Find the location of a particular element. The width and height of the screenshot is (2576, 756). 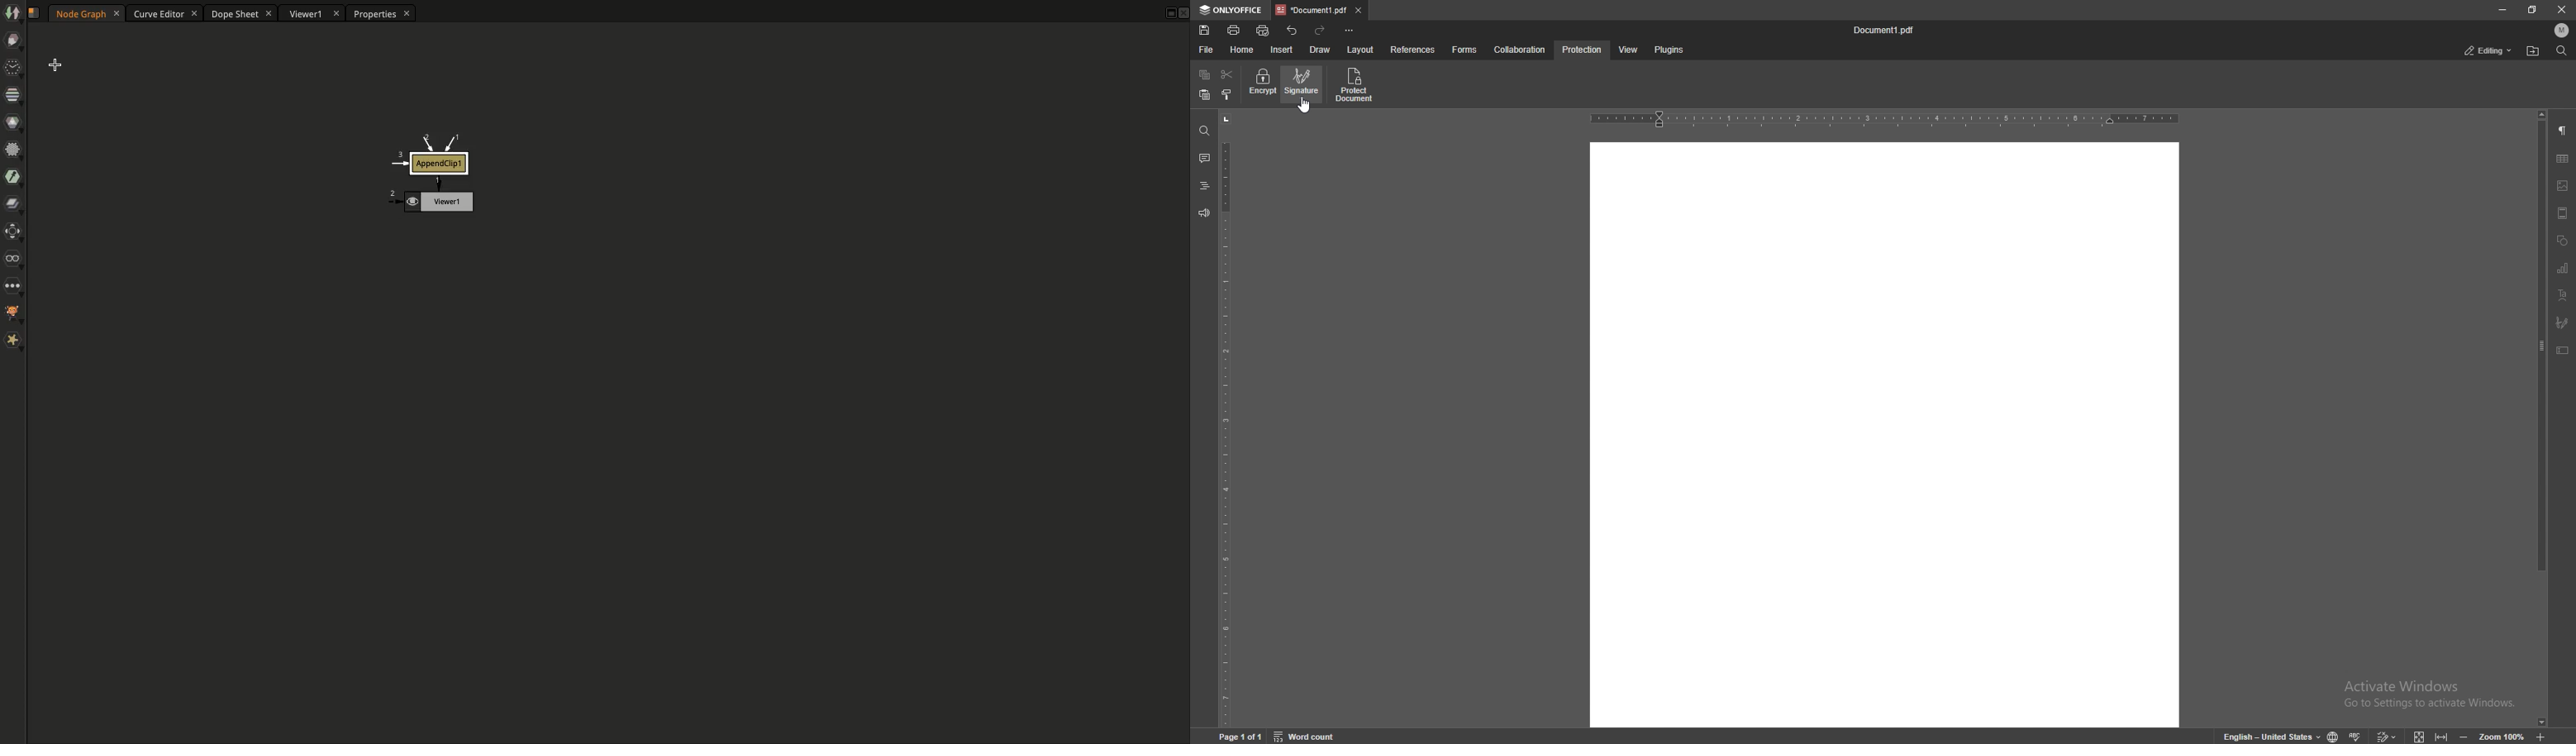

locate file is located at coordinates (2533, 52).